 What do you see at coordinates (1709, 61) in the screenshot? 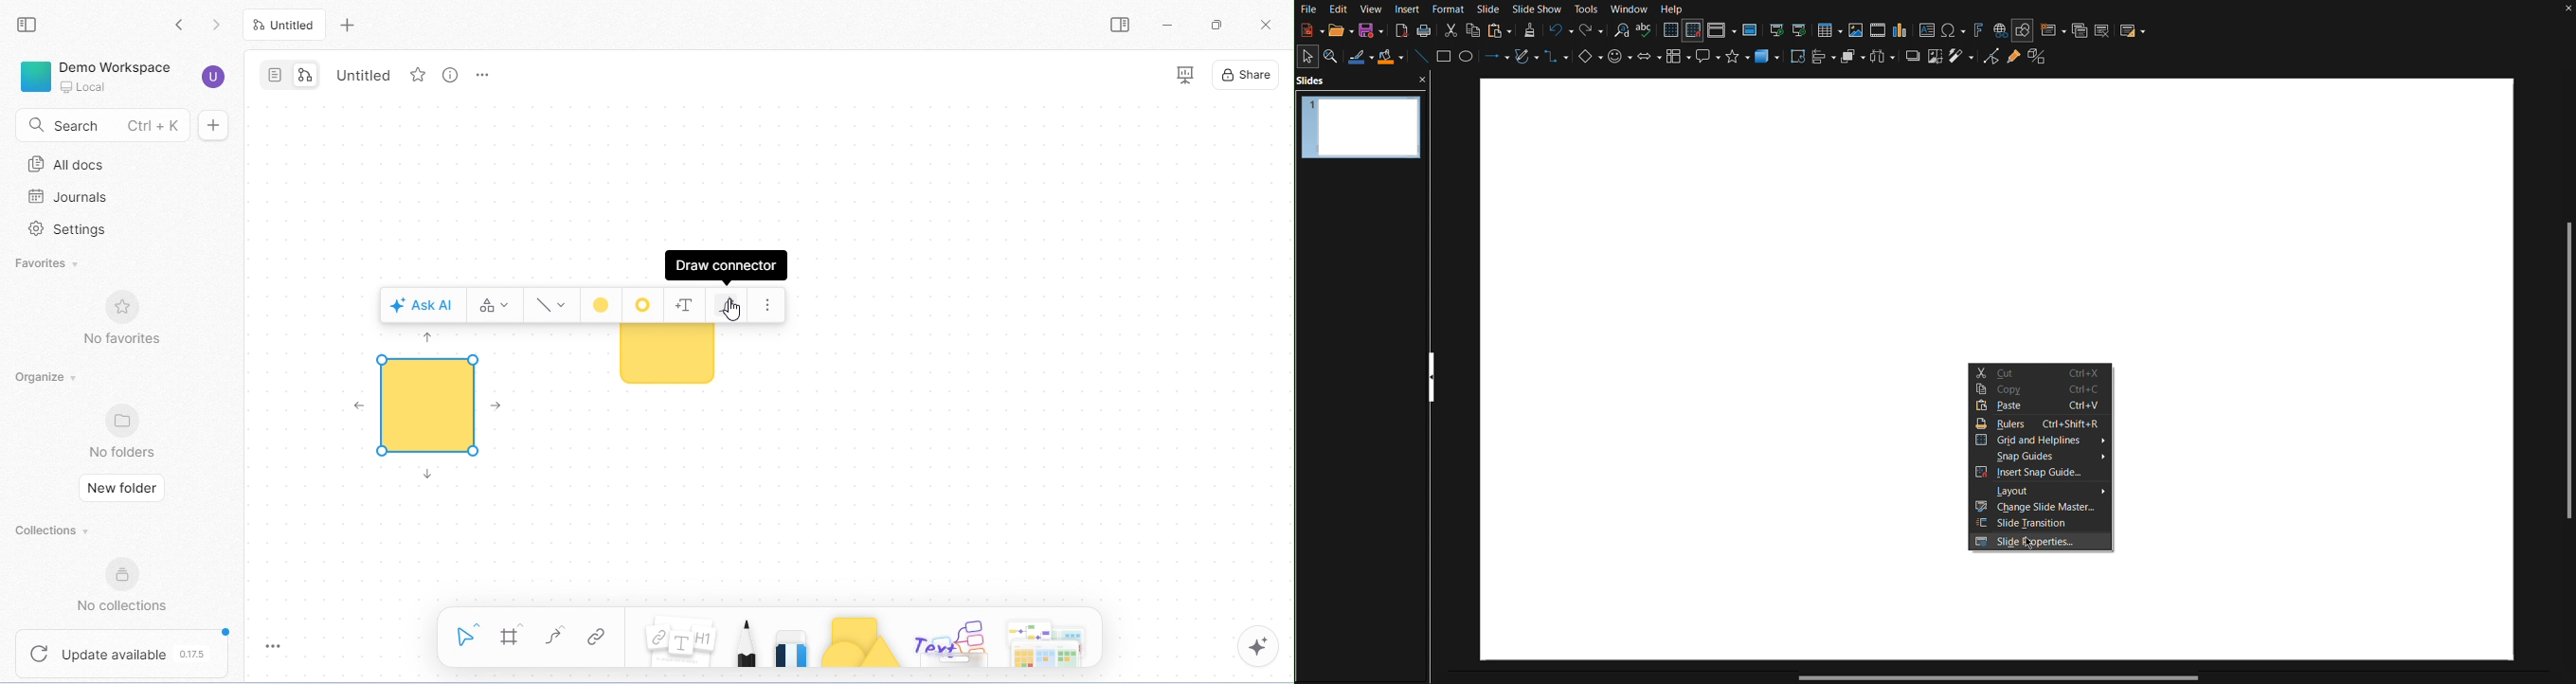
I see `Callout Shapes` at bounding box center [1709, 61].